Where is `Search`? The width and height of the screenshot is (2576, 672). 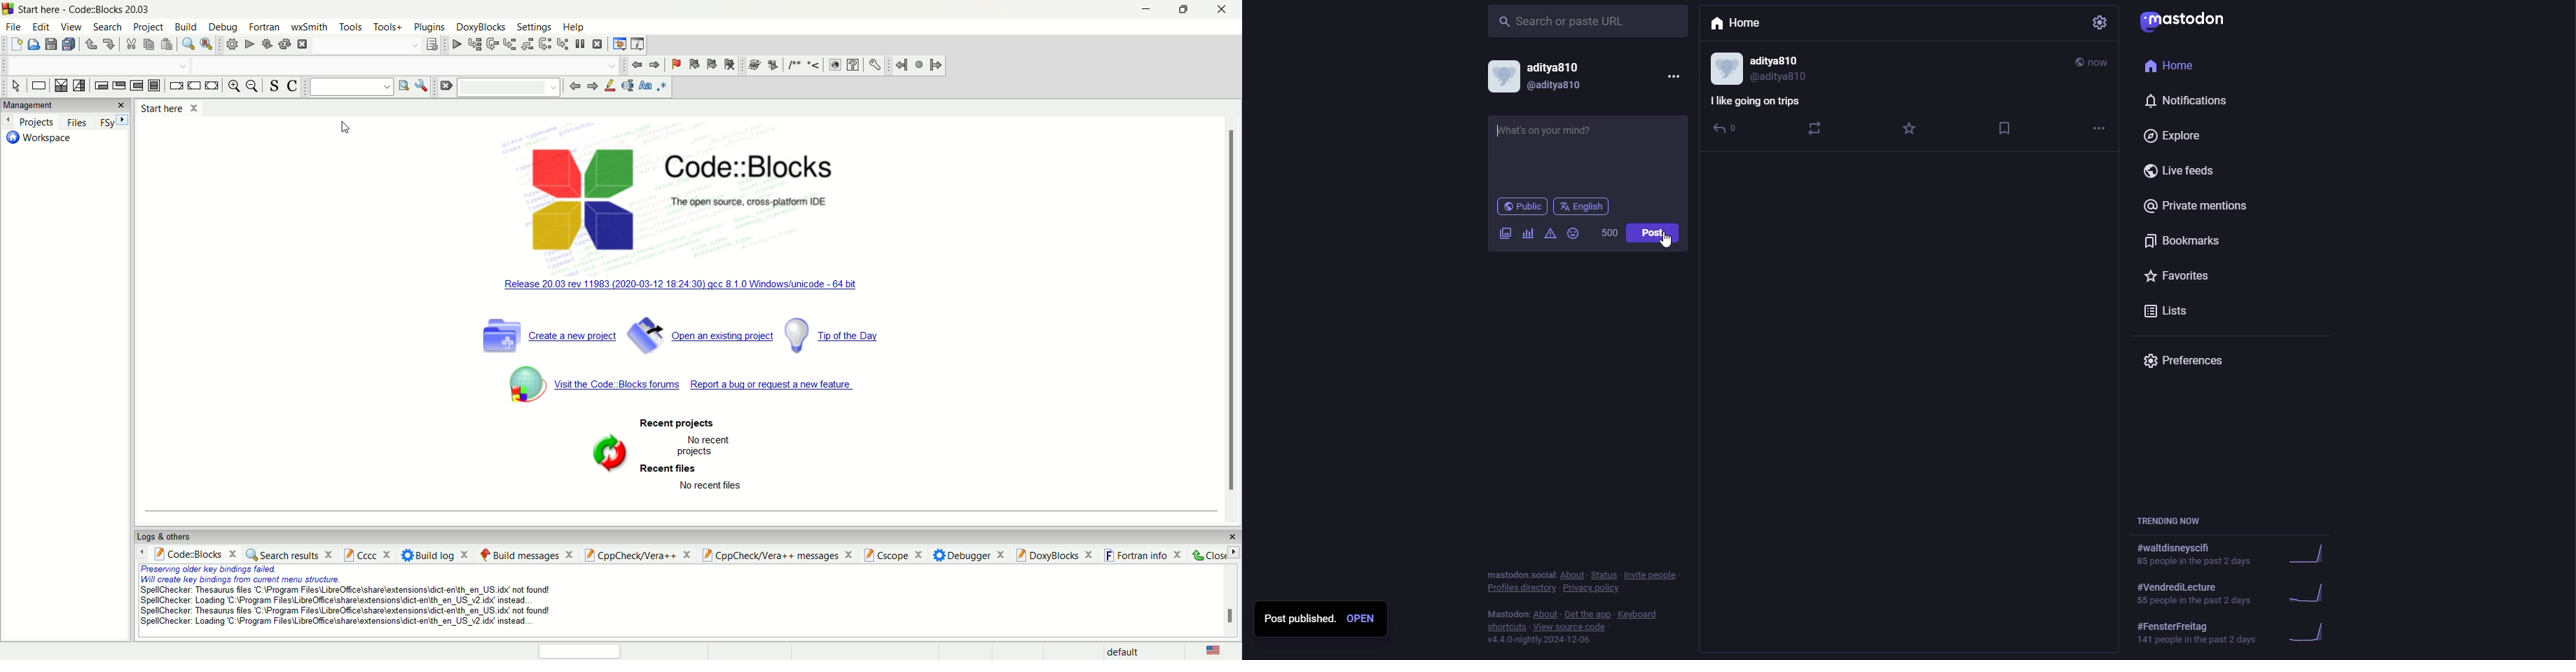
Search is located at coordinates (509, 87).